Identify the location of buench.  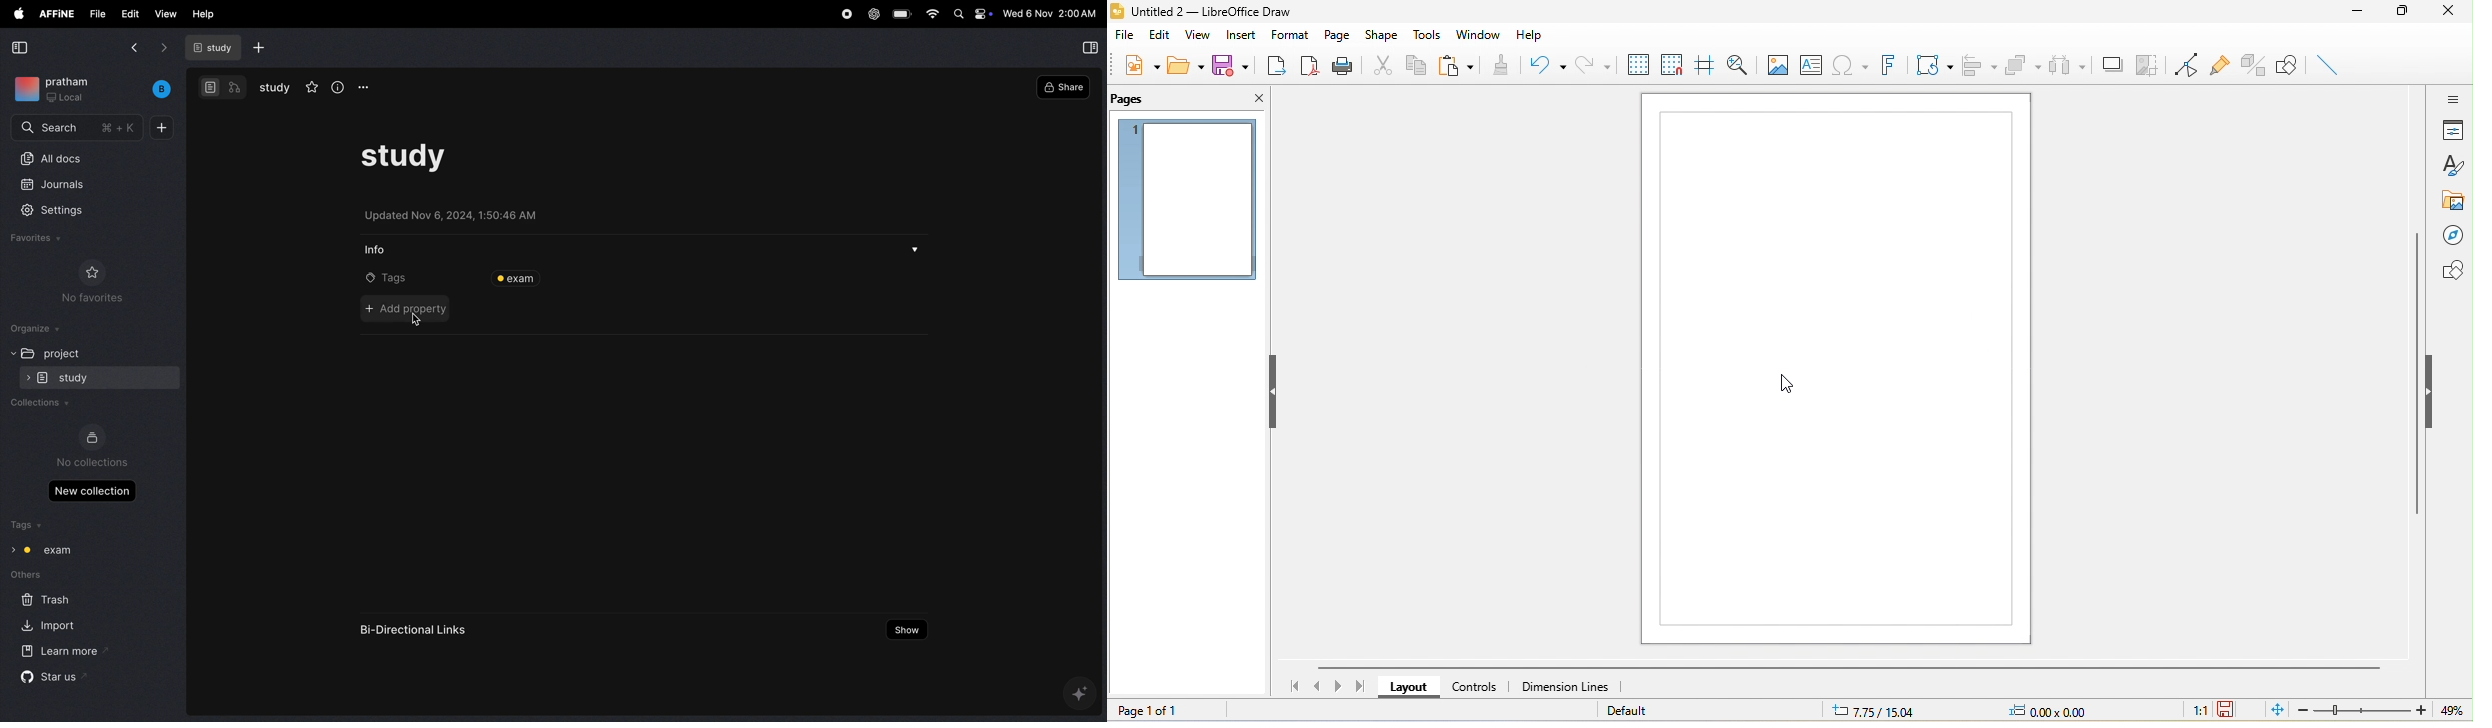
(162, 89).